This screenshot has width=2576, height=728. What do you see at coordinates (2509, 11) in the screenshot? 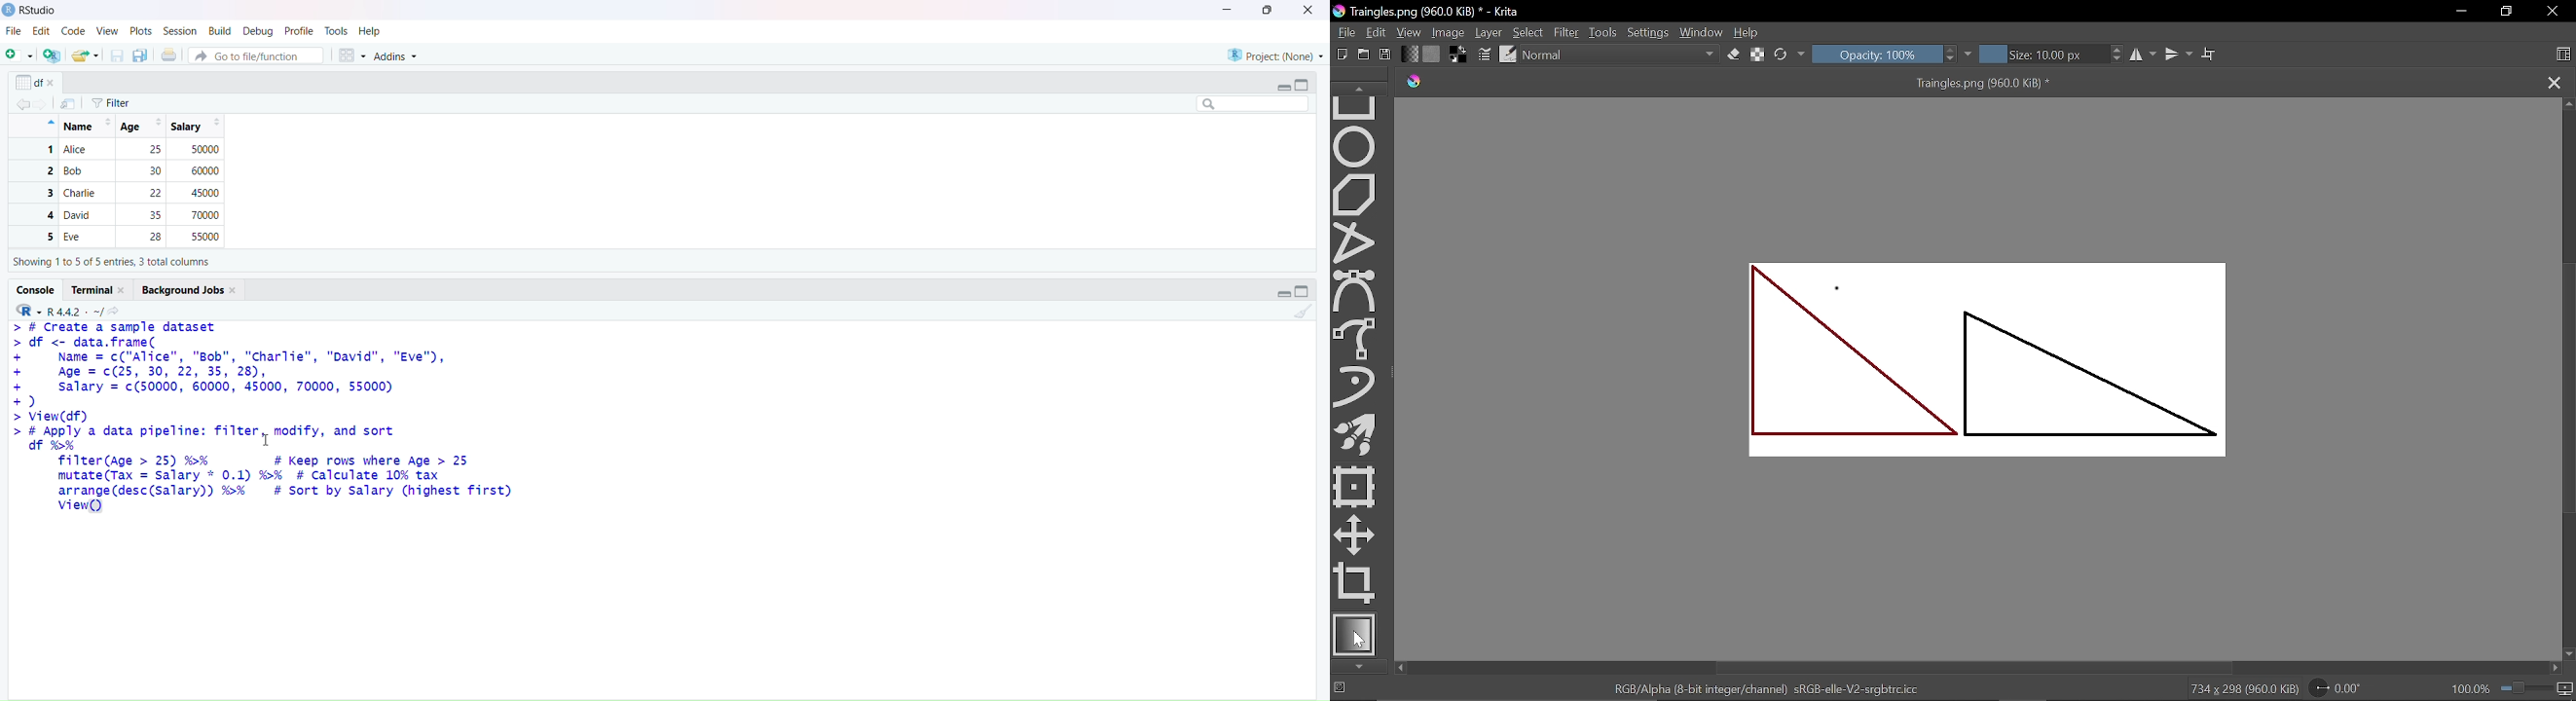
I see `restore down` at bounding box center [2509, 11].